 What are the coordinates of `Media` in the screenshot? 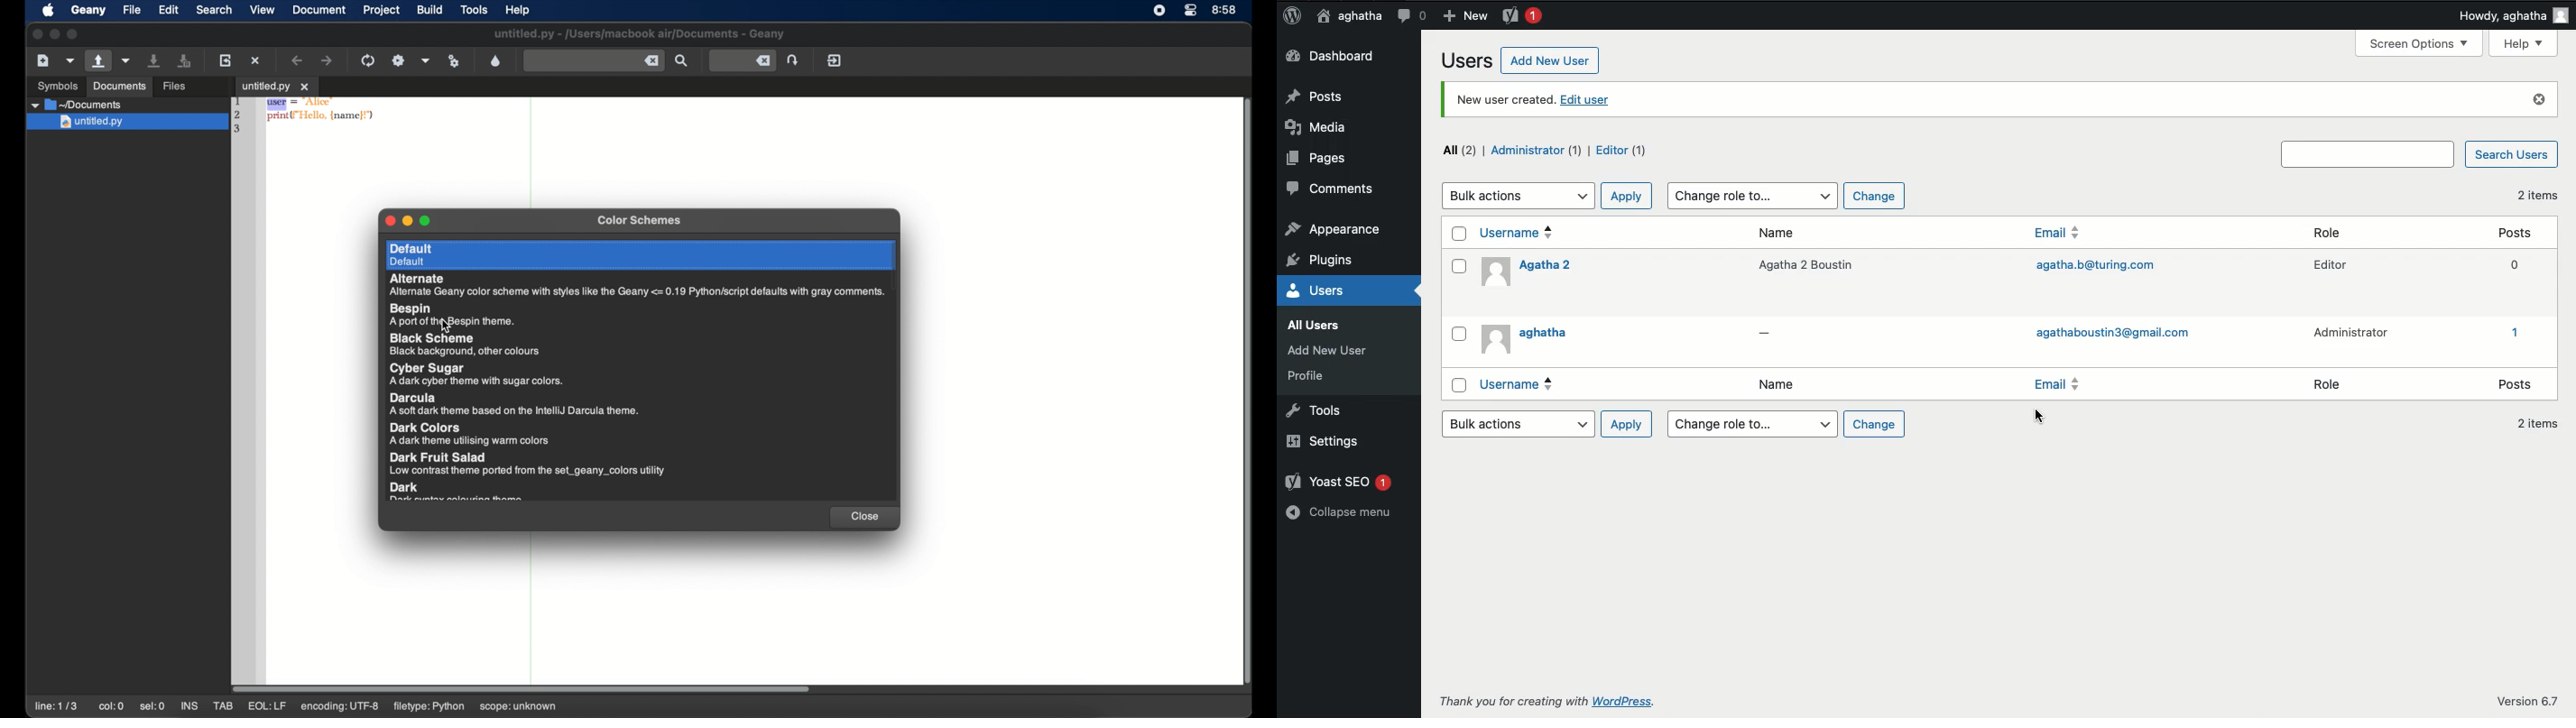 It's located at (1322, 127).